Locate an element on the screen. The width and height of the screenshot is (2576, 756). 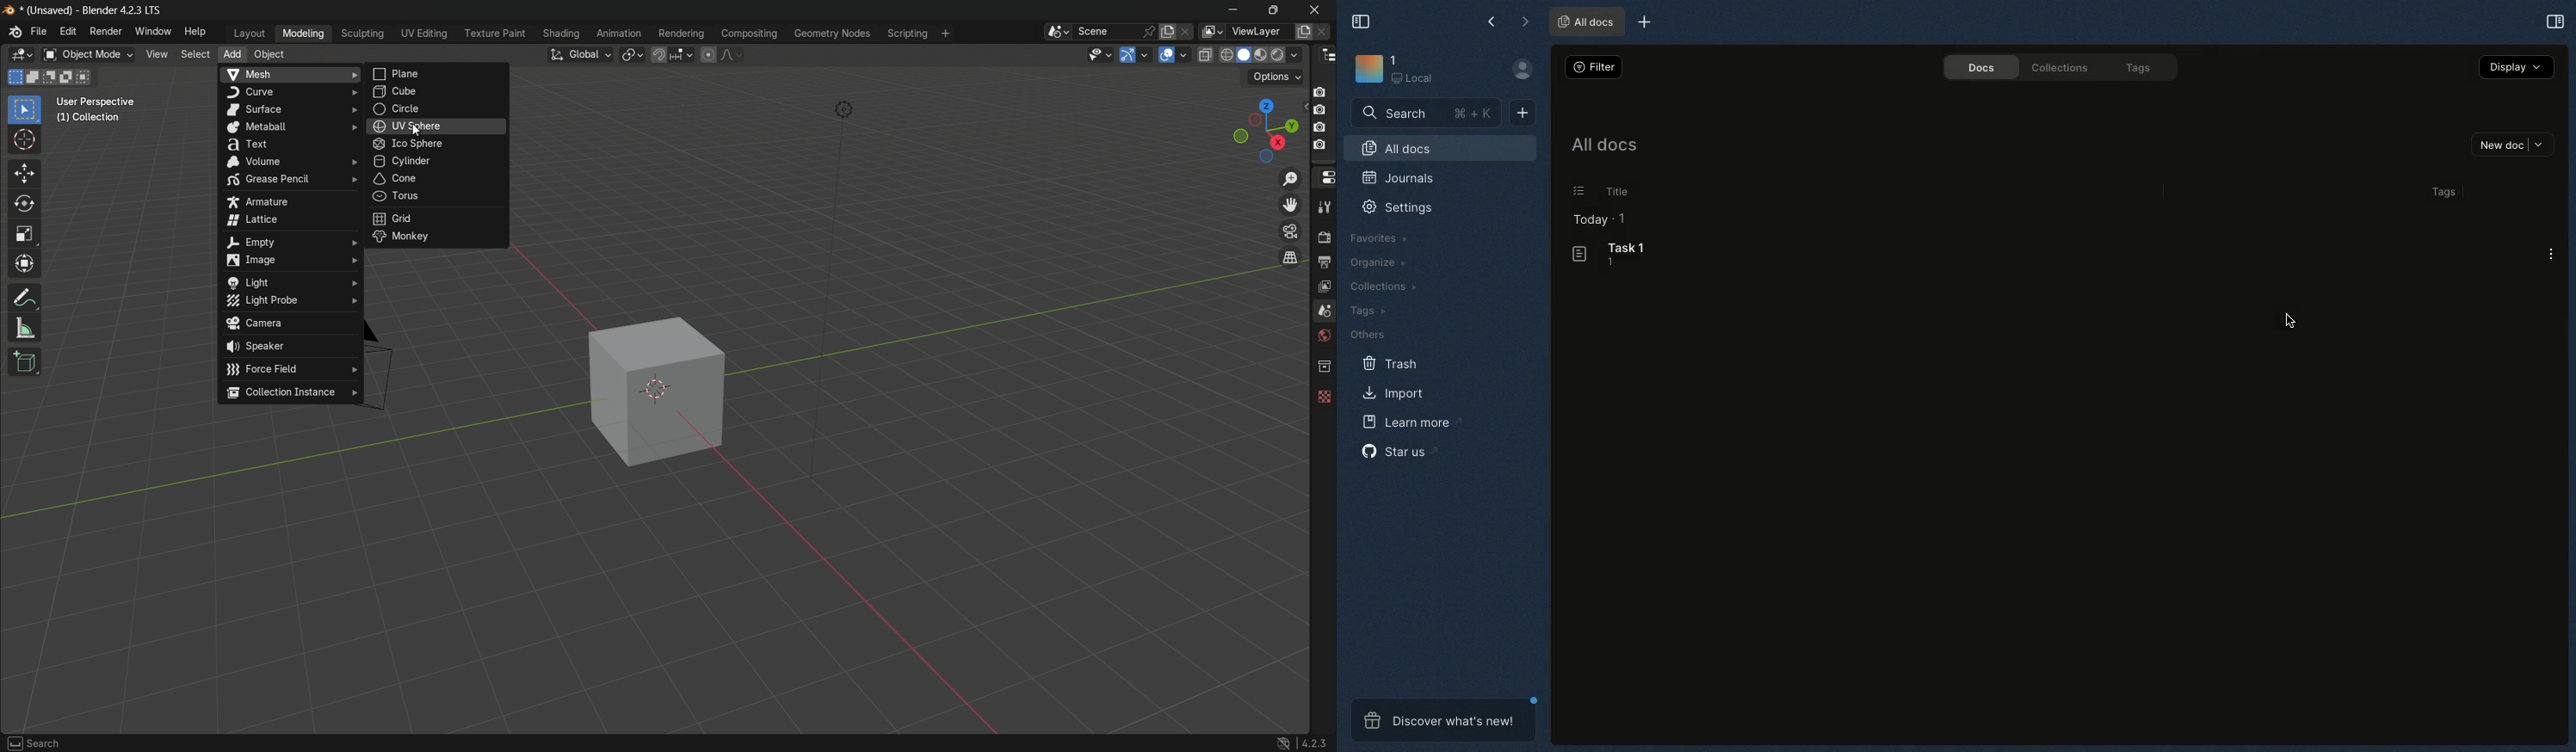
Title is located at coordinates (1624, 191).